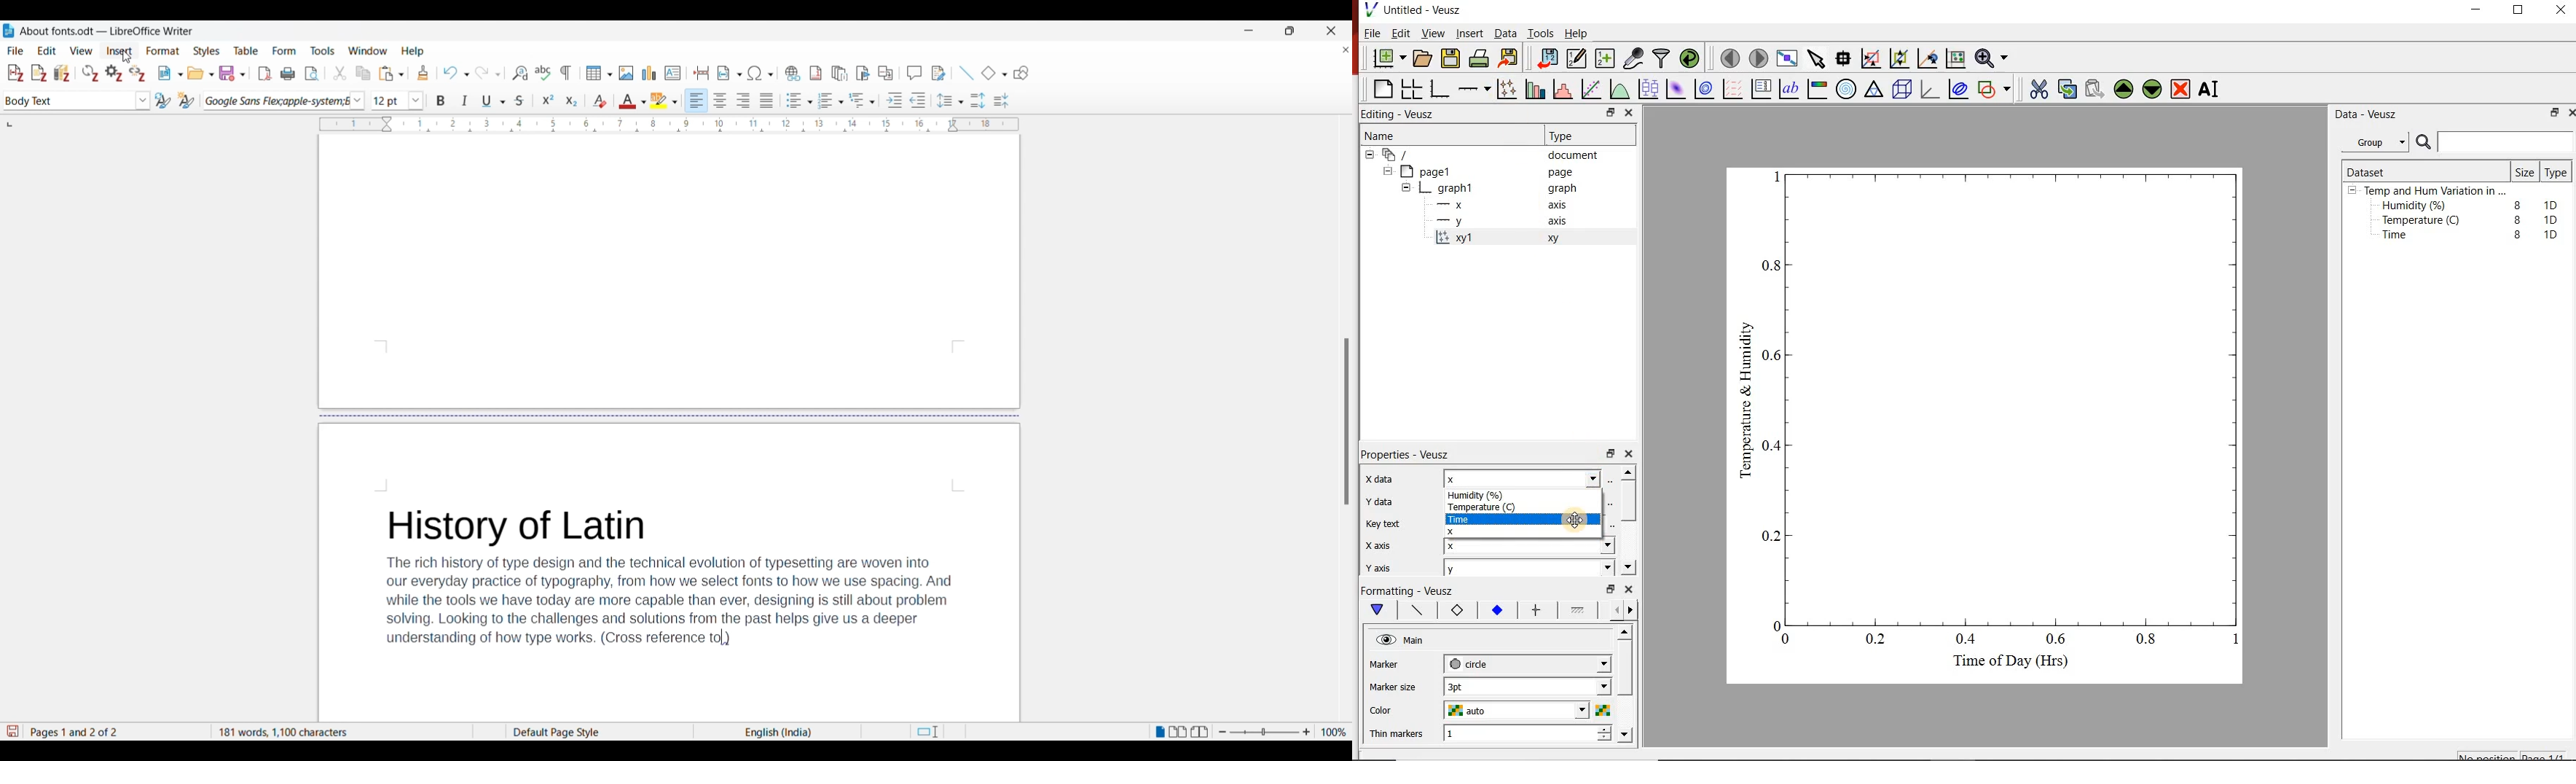  Describe the element at coordinates (1547, 57) in the screenshot. I see `import data into Veusz` at that location.